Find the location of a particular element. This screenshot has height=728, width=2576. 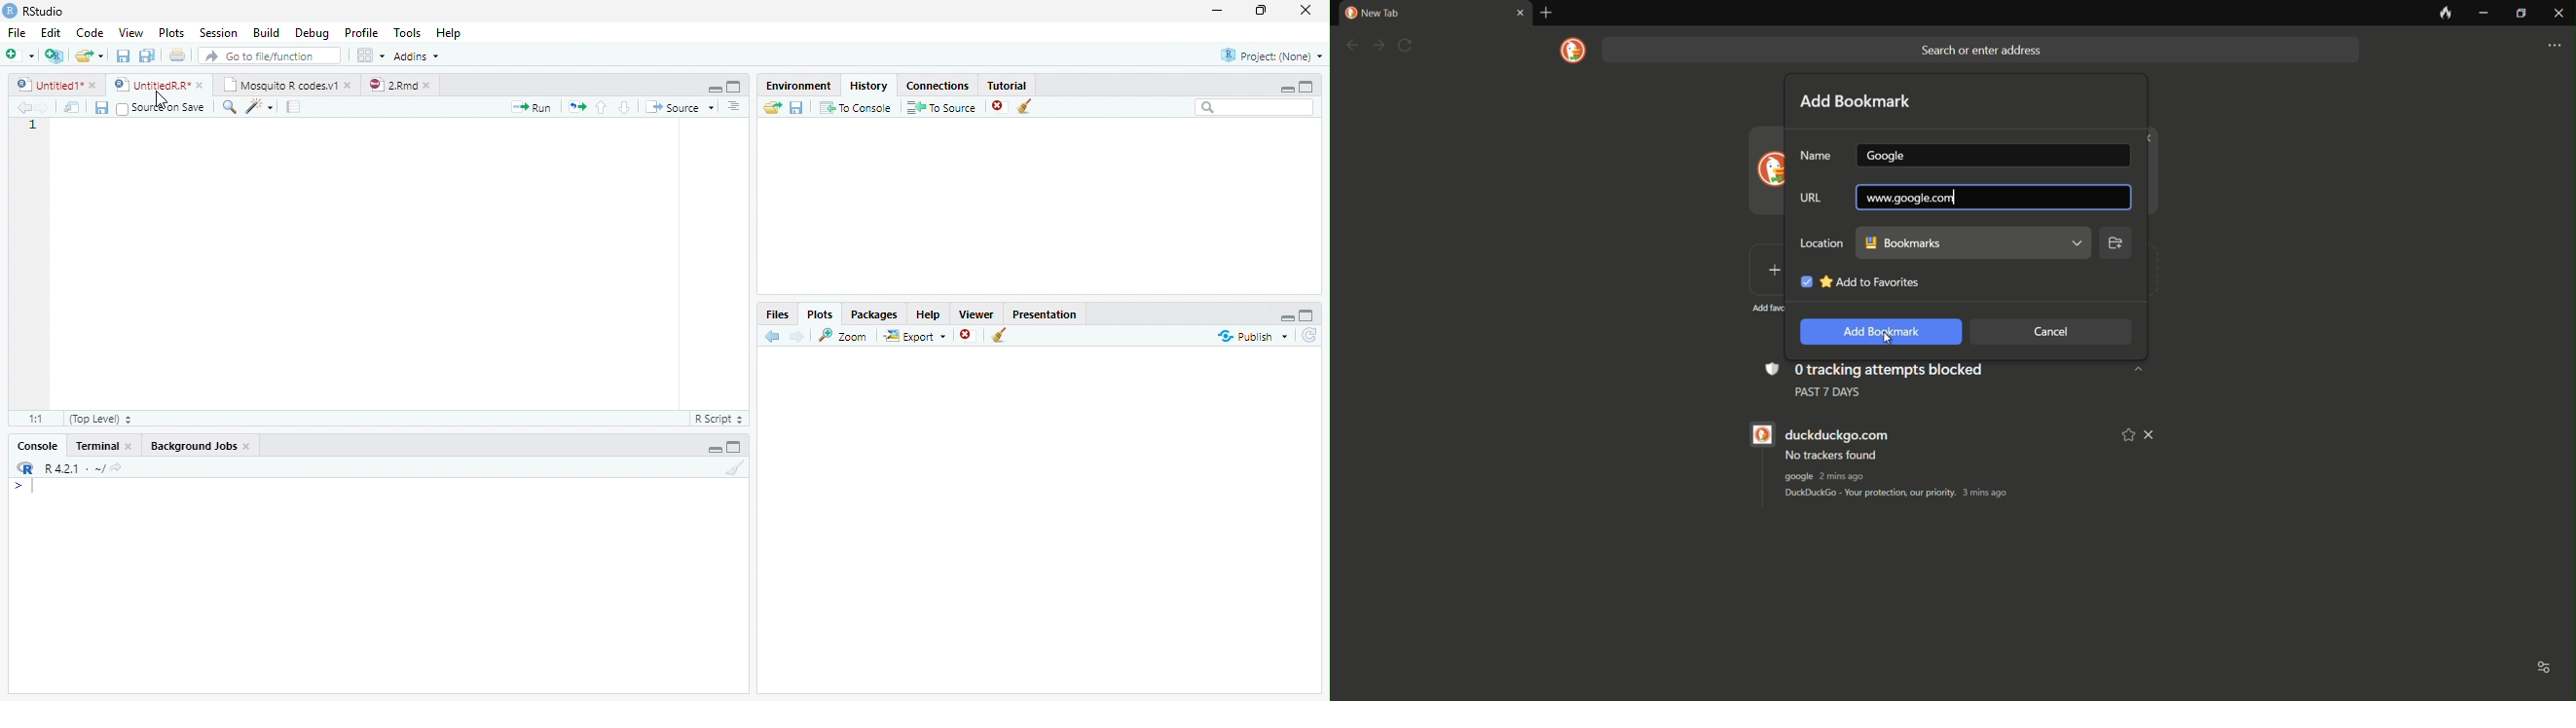

Source is located at coordinates (680, 108).